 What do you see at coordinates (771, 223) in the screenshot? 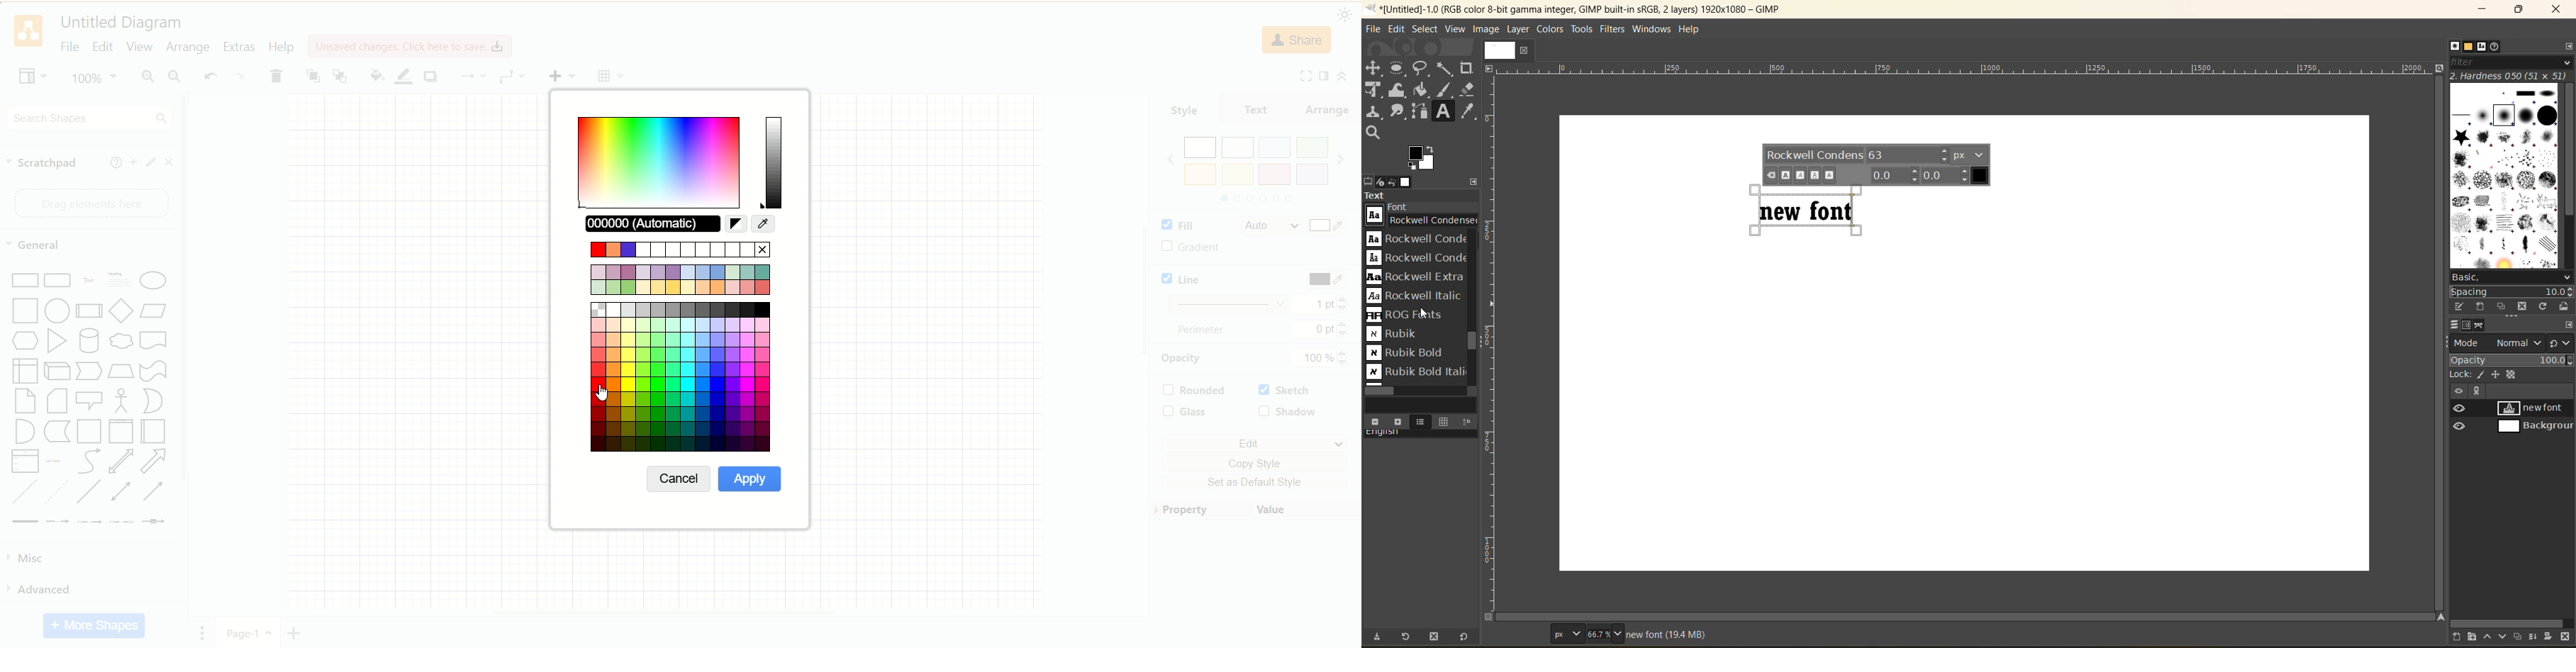
I see `RGB colors` at bounding box center [771, 223].